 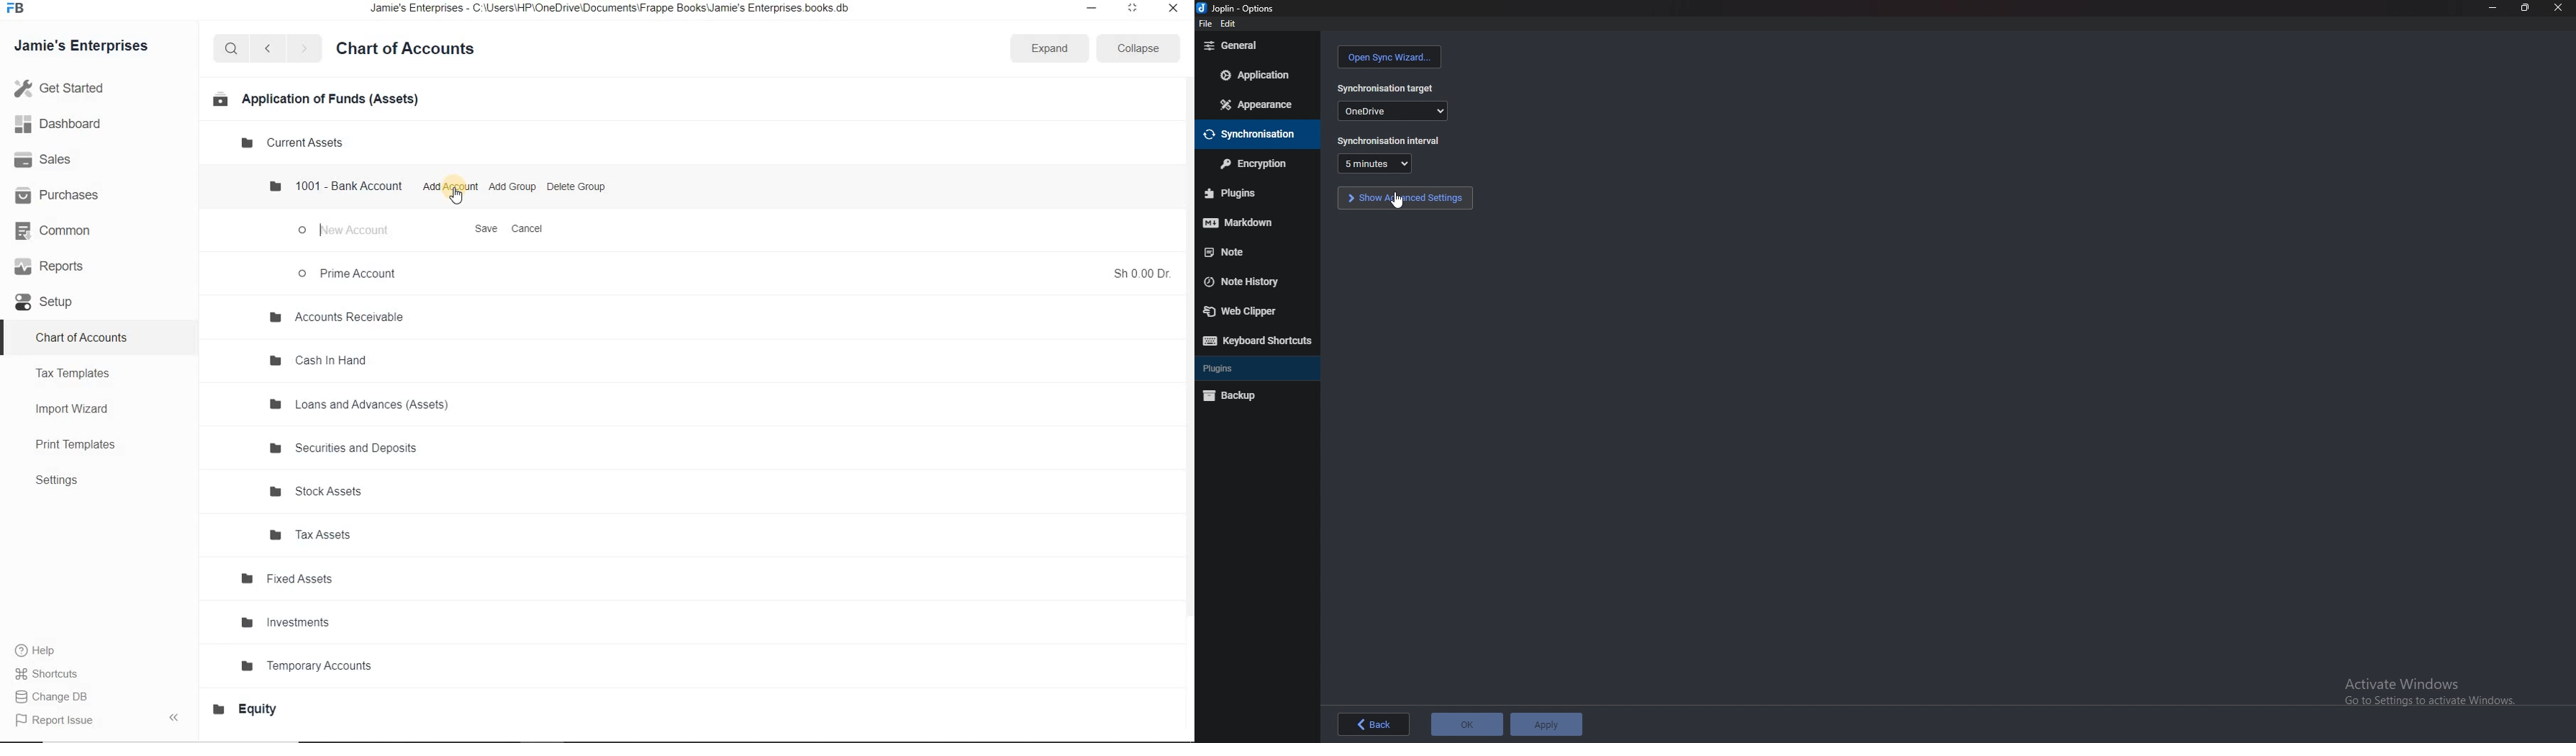 What do you see at coordinates (321, 492) in the screenshot?
I see `Stock Assets` at bounding box center [321, 492].